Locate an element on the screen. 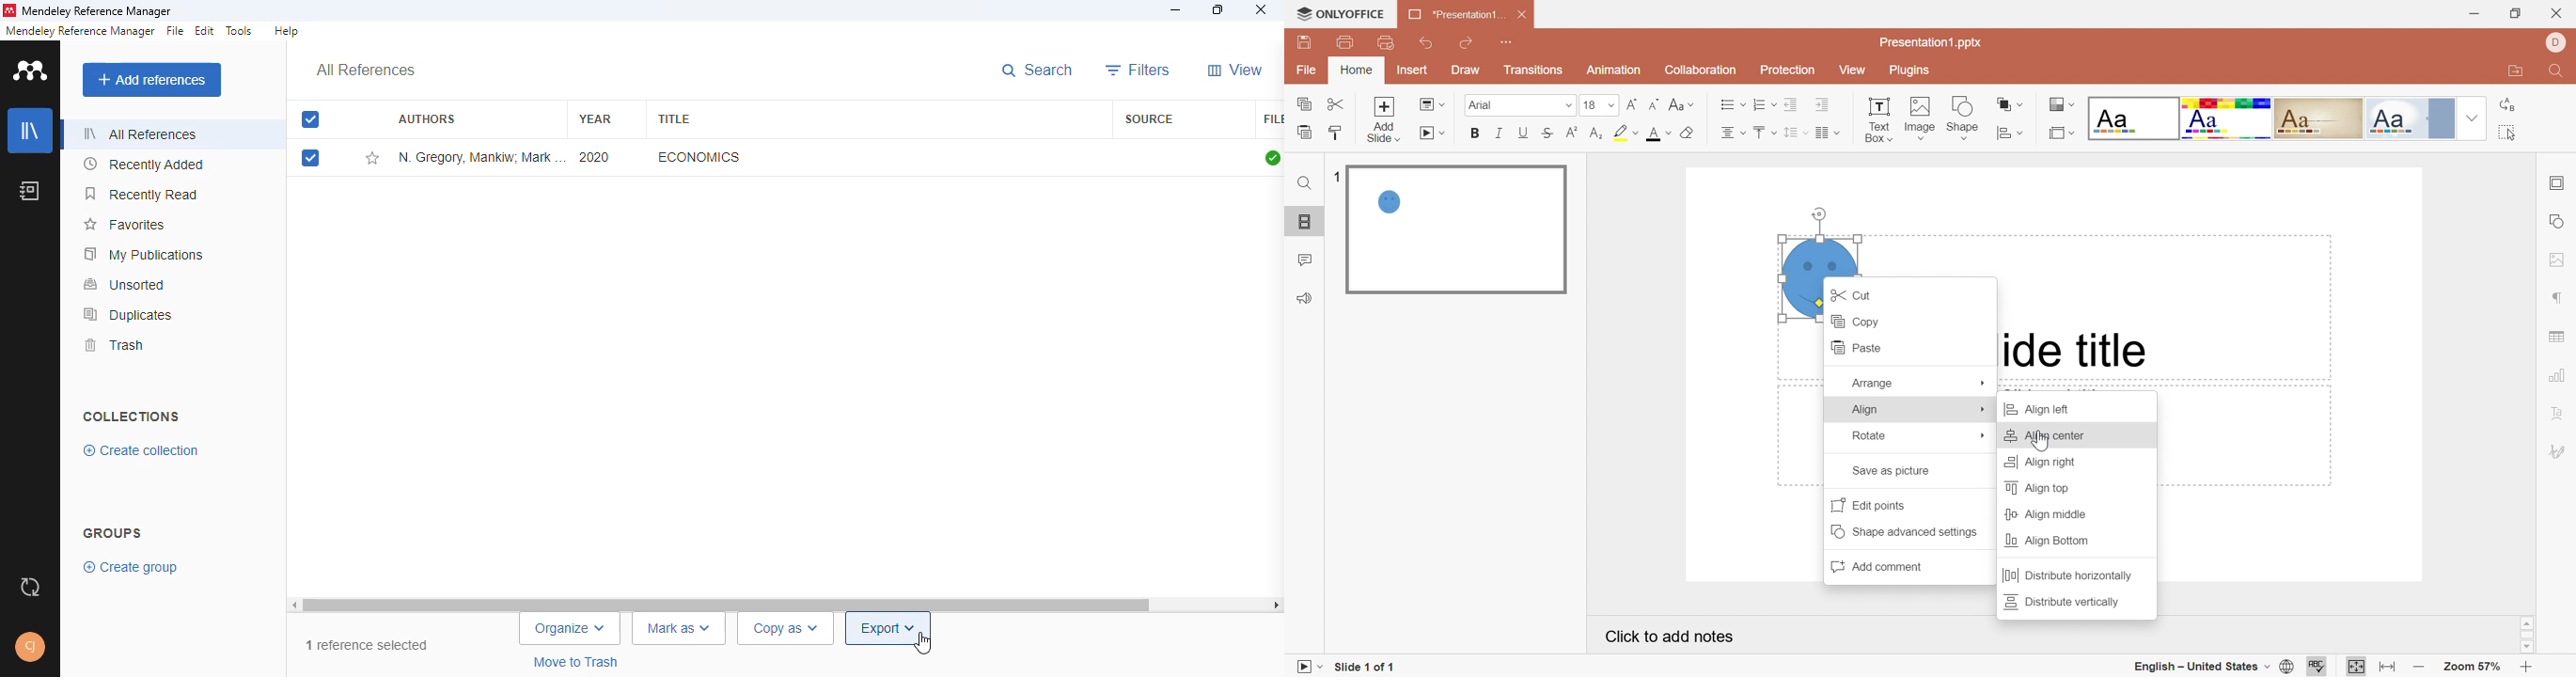 The height and width of the screenshot is (700, 2576). tools is located at coordinates (239, 30).